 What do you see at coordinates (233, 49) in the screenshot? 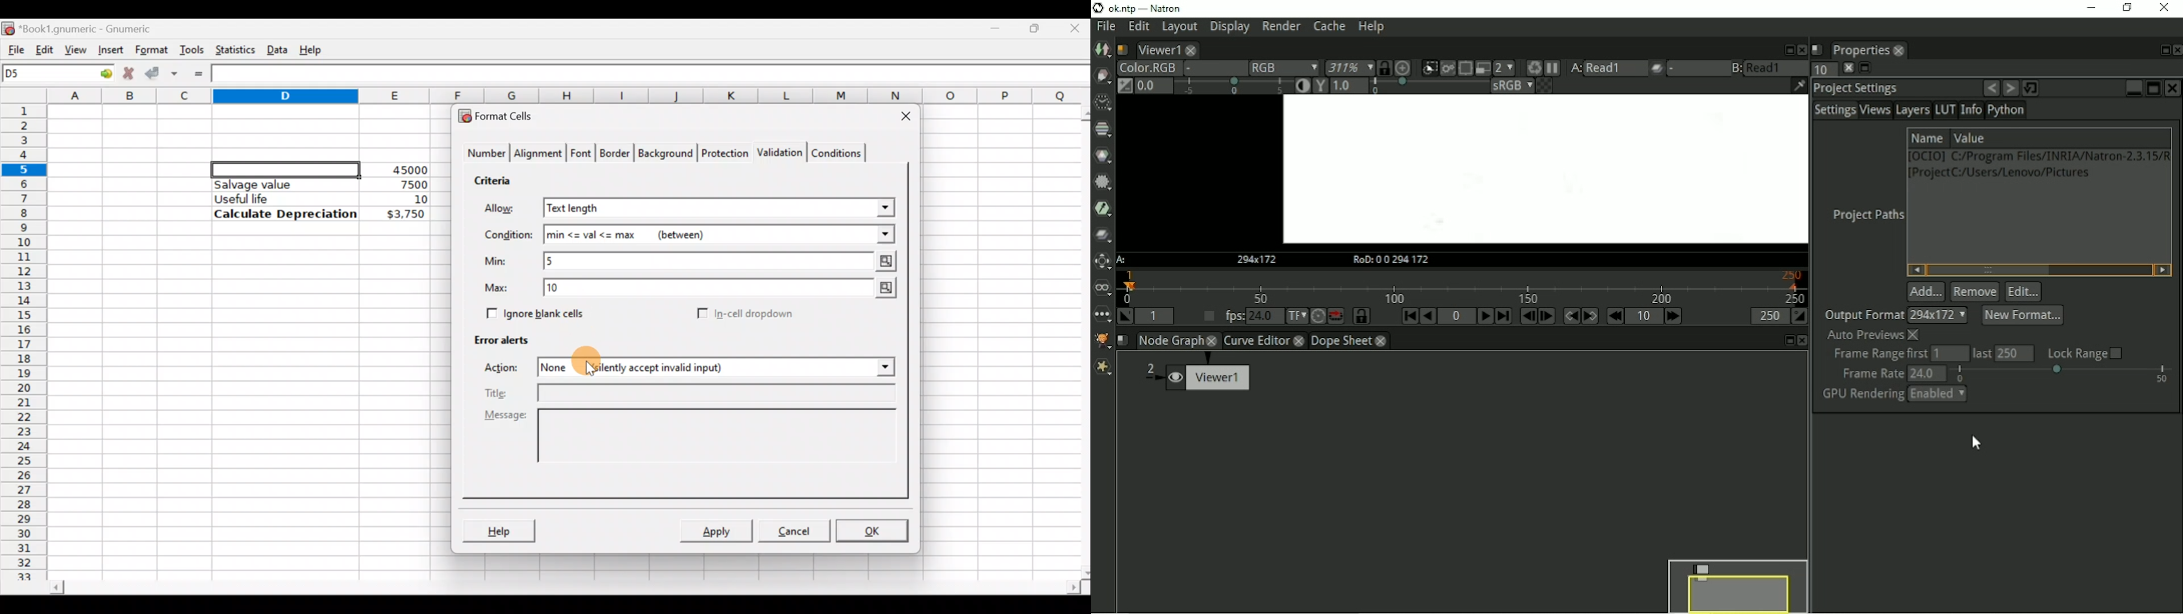
I see `Statistics` at bounding box center [233, 49].